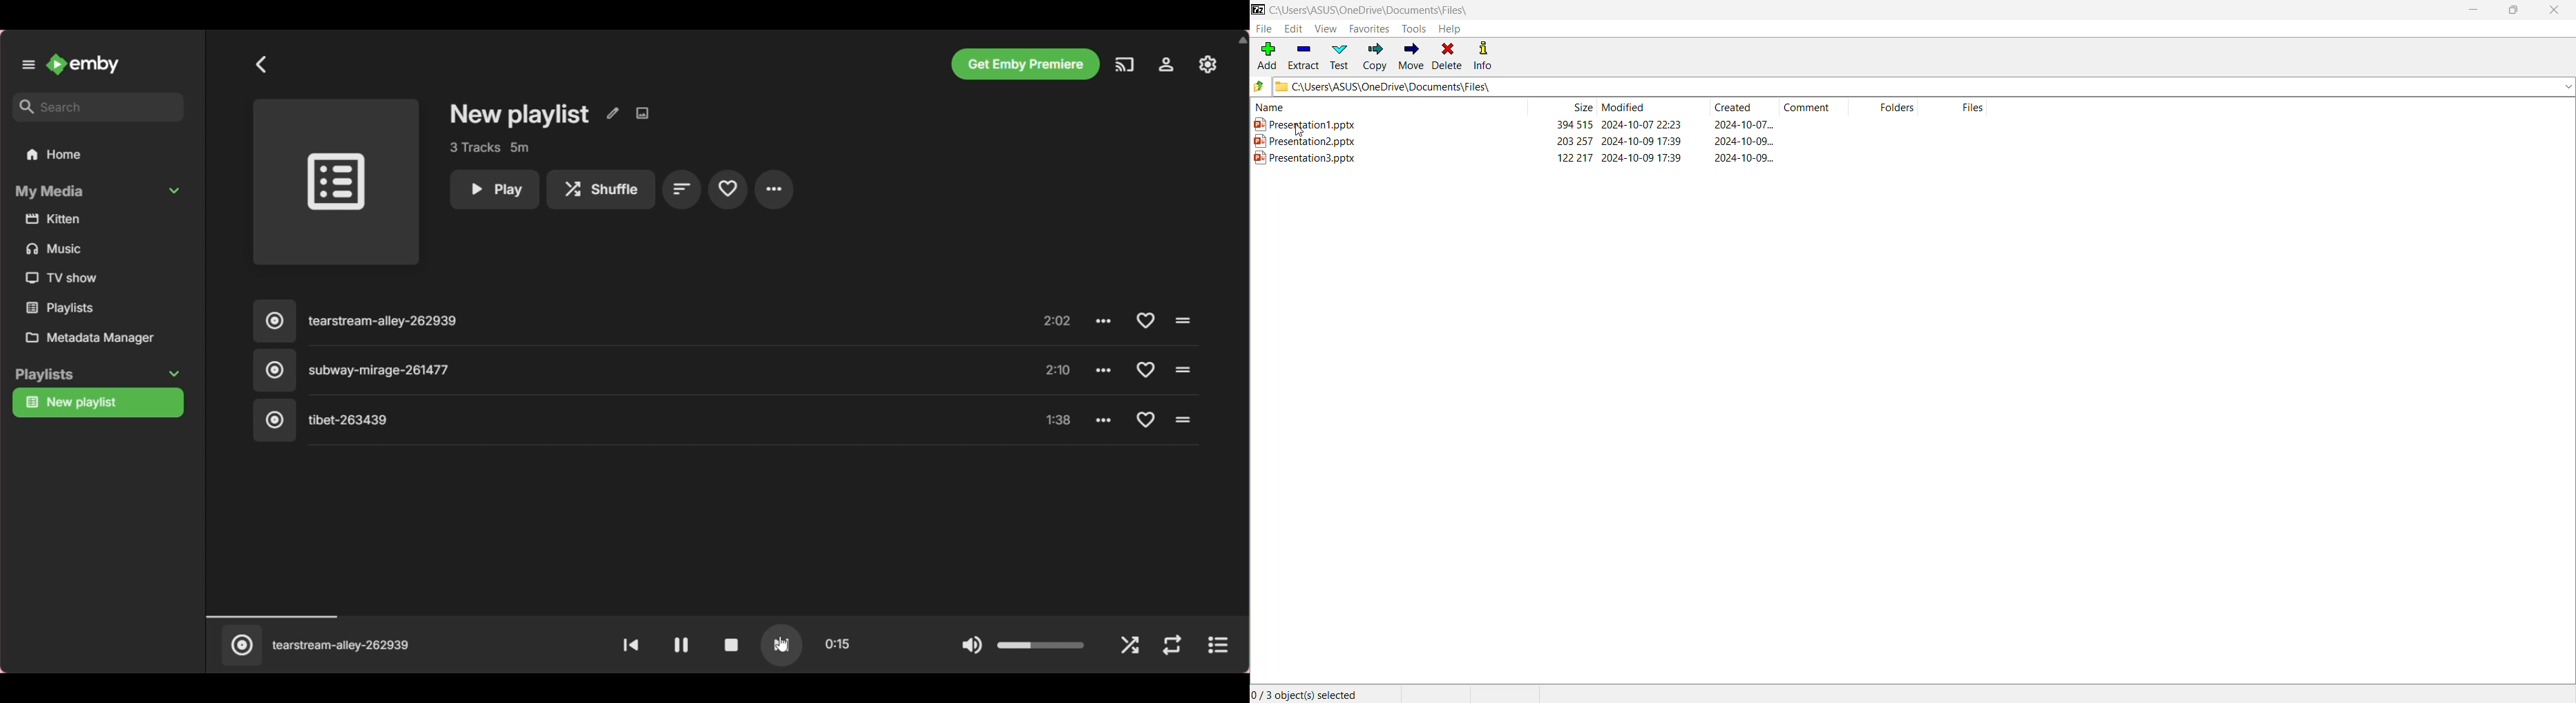 Image resolution: width=2576 pixels, height=728 pixels. What do you see at coordinates (95, 374) in the screenshot?
I see `Playlists` at bounding box center [95, 374].